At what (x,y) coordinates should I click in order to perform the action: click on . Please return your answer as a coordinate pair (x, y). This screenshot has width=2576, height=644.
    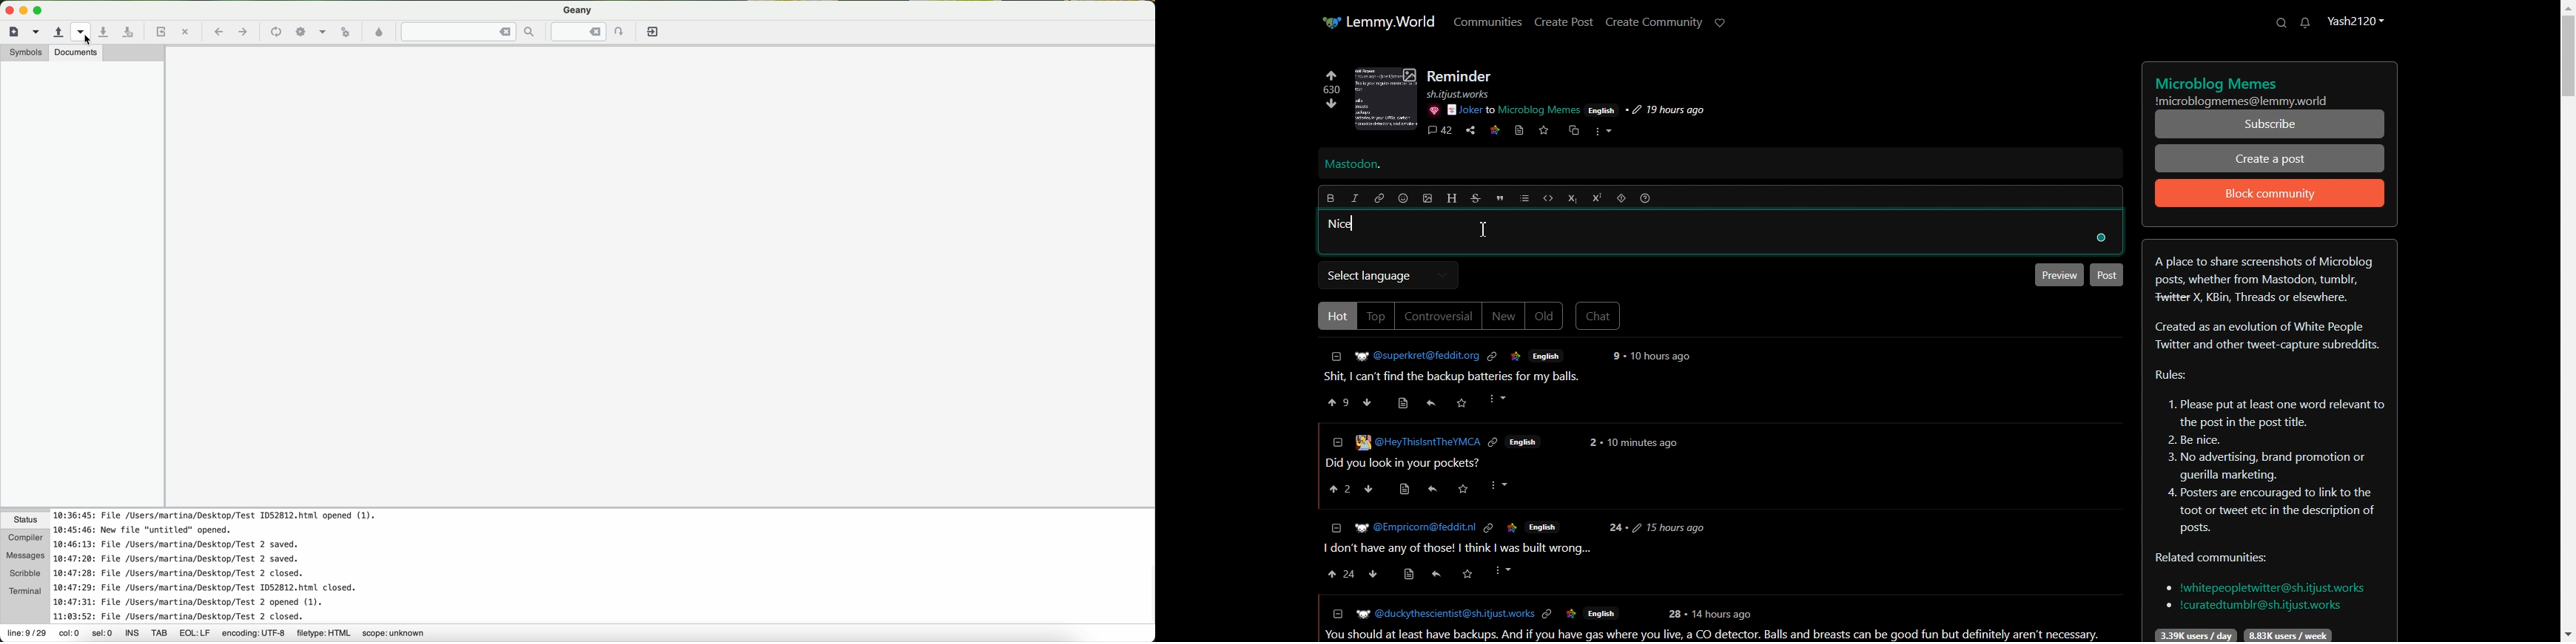
    Looking at the image, I should click on (1614, 356).